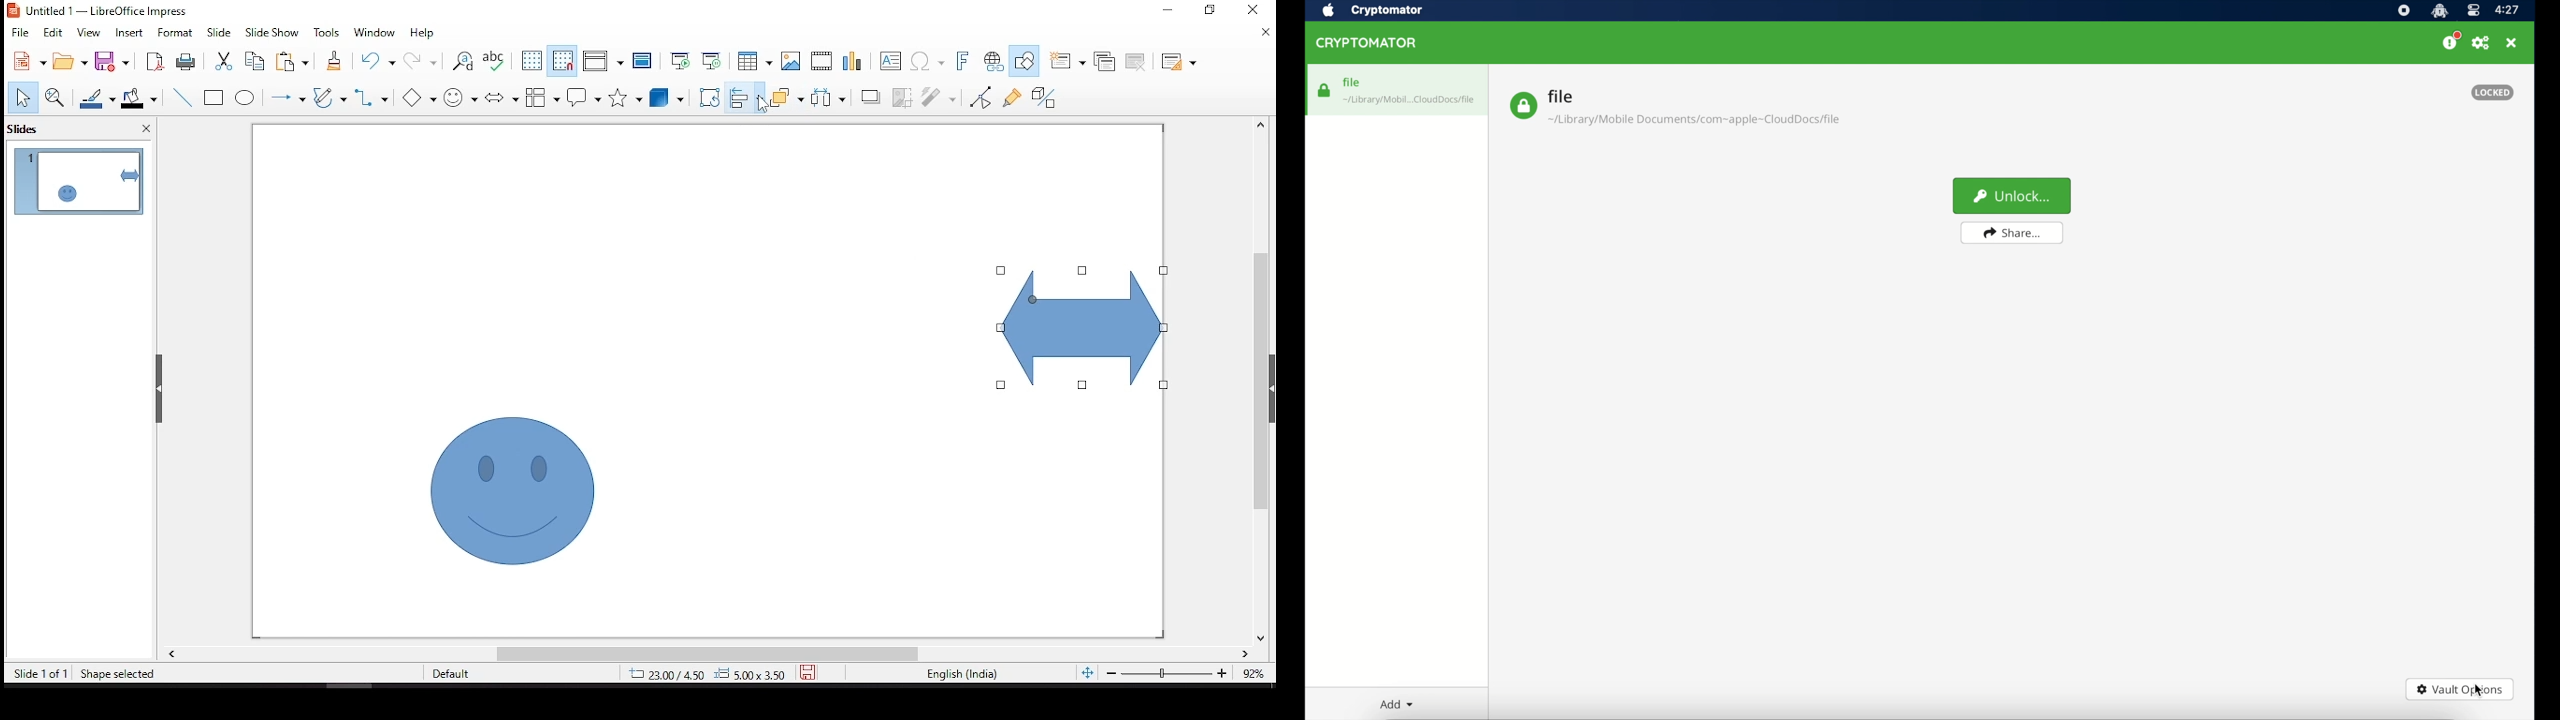 Image resolution: width=2576 pixels, height=728 pixels. I want to click on insert hyperlink, so click(993, 62).